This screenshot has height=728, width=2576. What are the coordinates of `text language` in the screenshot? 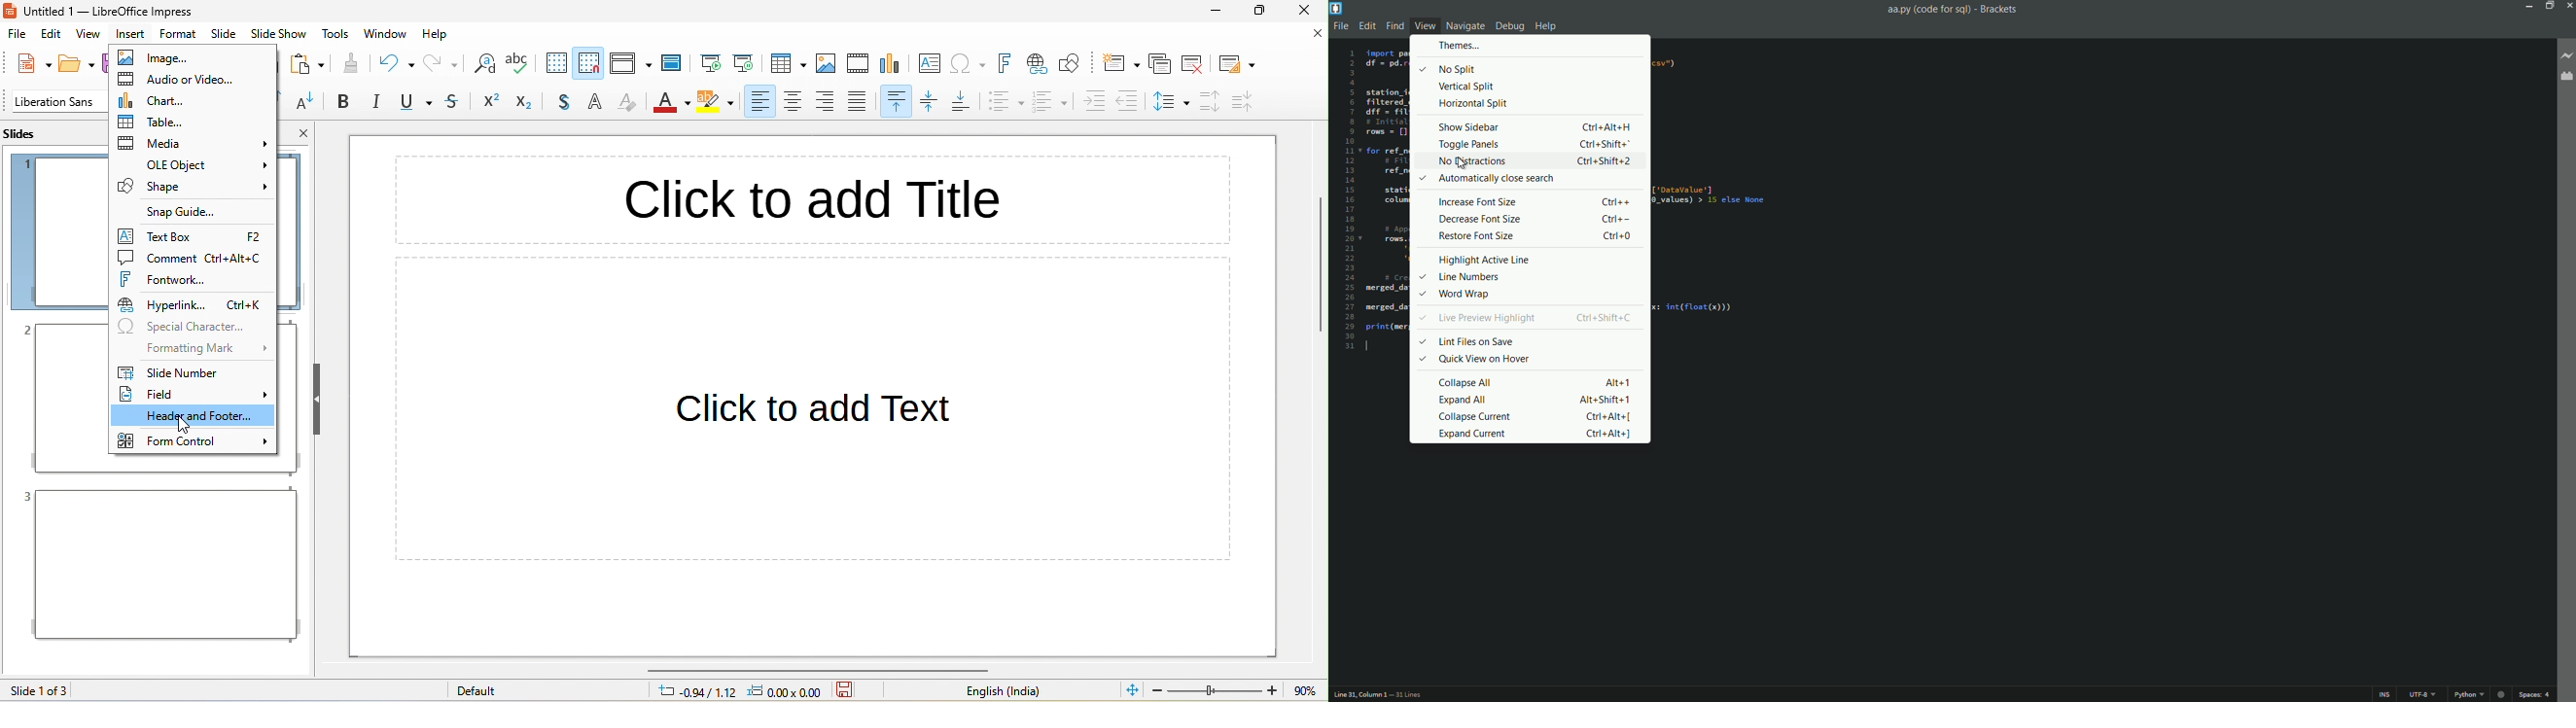 It's located at (1011, 691).